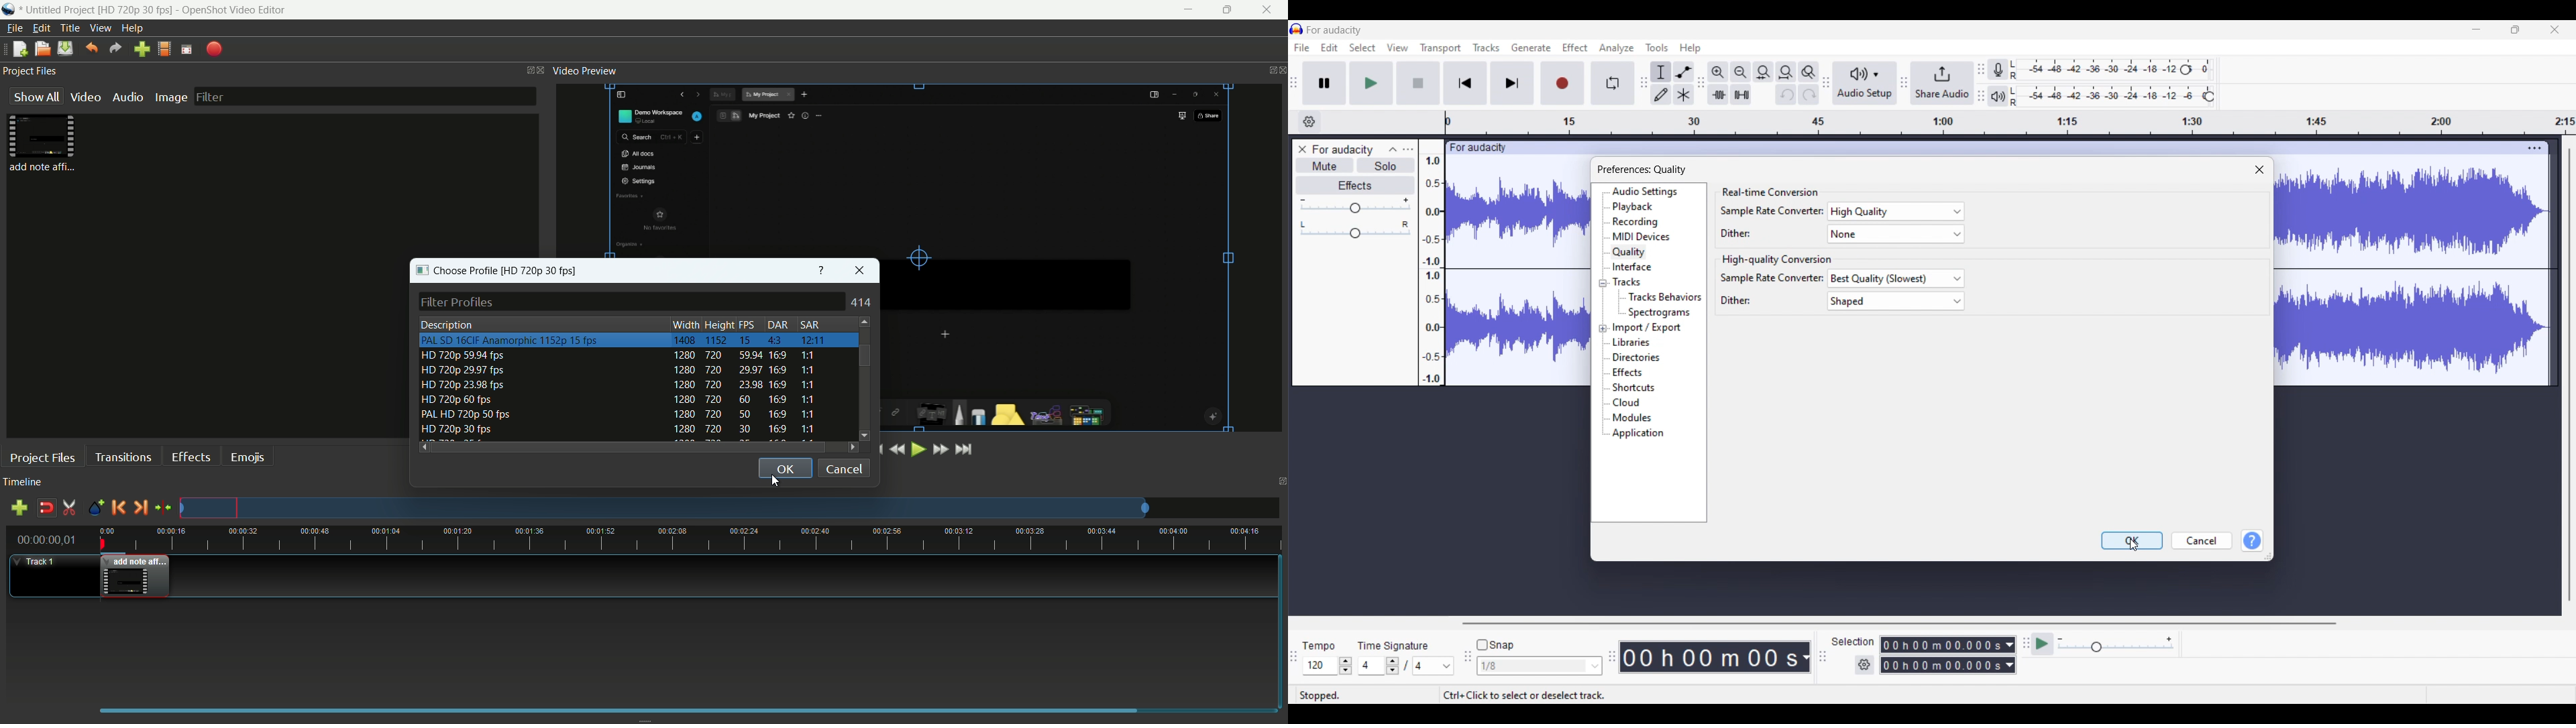 Image resolution: width=2576 pixels, height=728 pixels. What do you see at coordinates (170, 98) in the screenshot?
I see `image` at bounding box center [170, 98].